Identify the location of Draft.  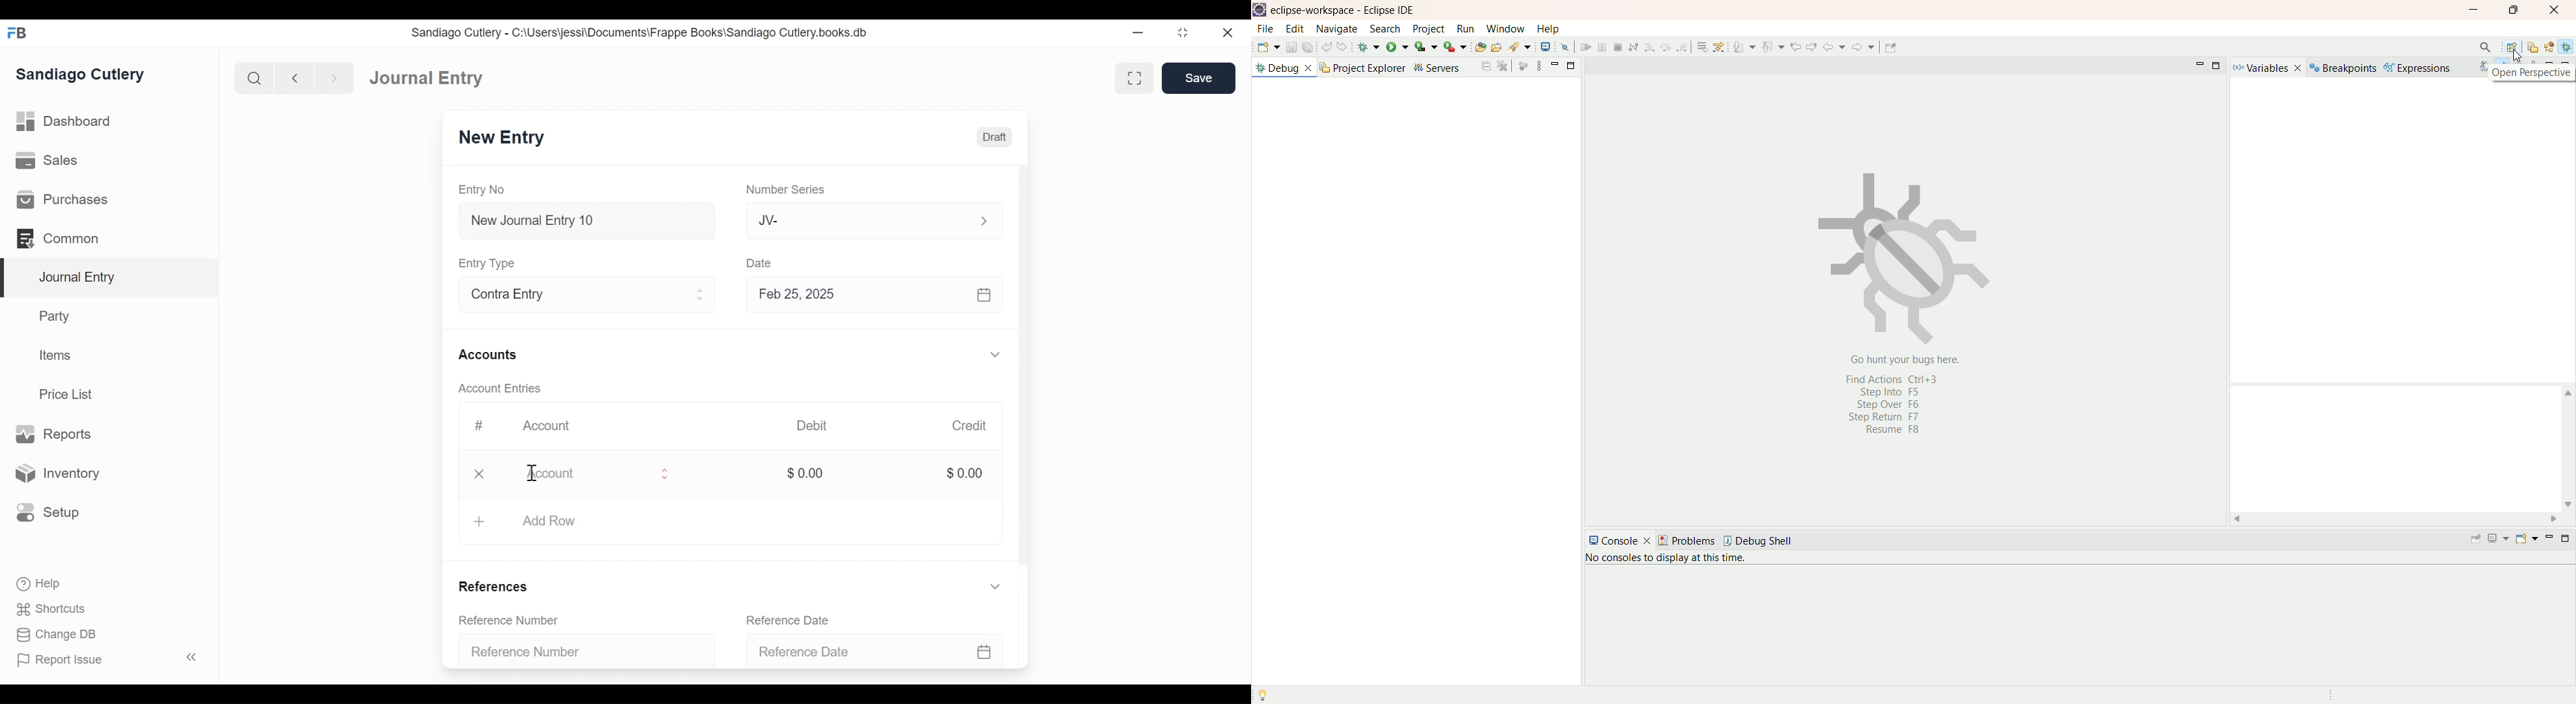
(995, 138).